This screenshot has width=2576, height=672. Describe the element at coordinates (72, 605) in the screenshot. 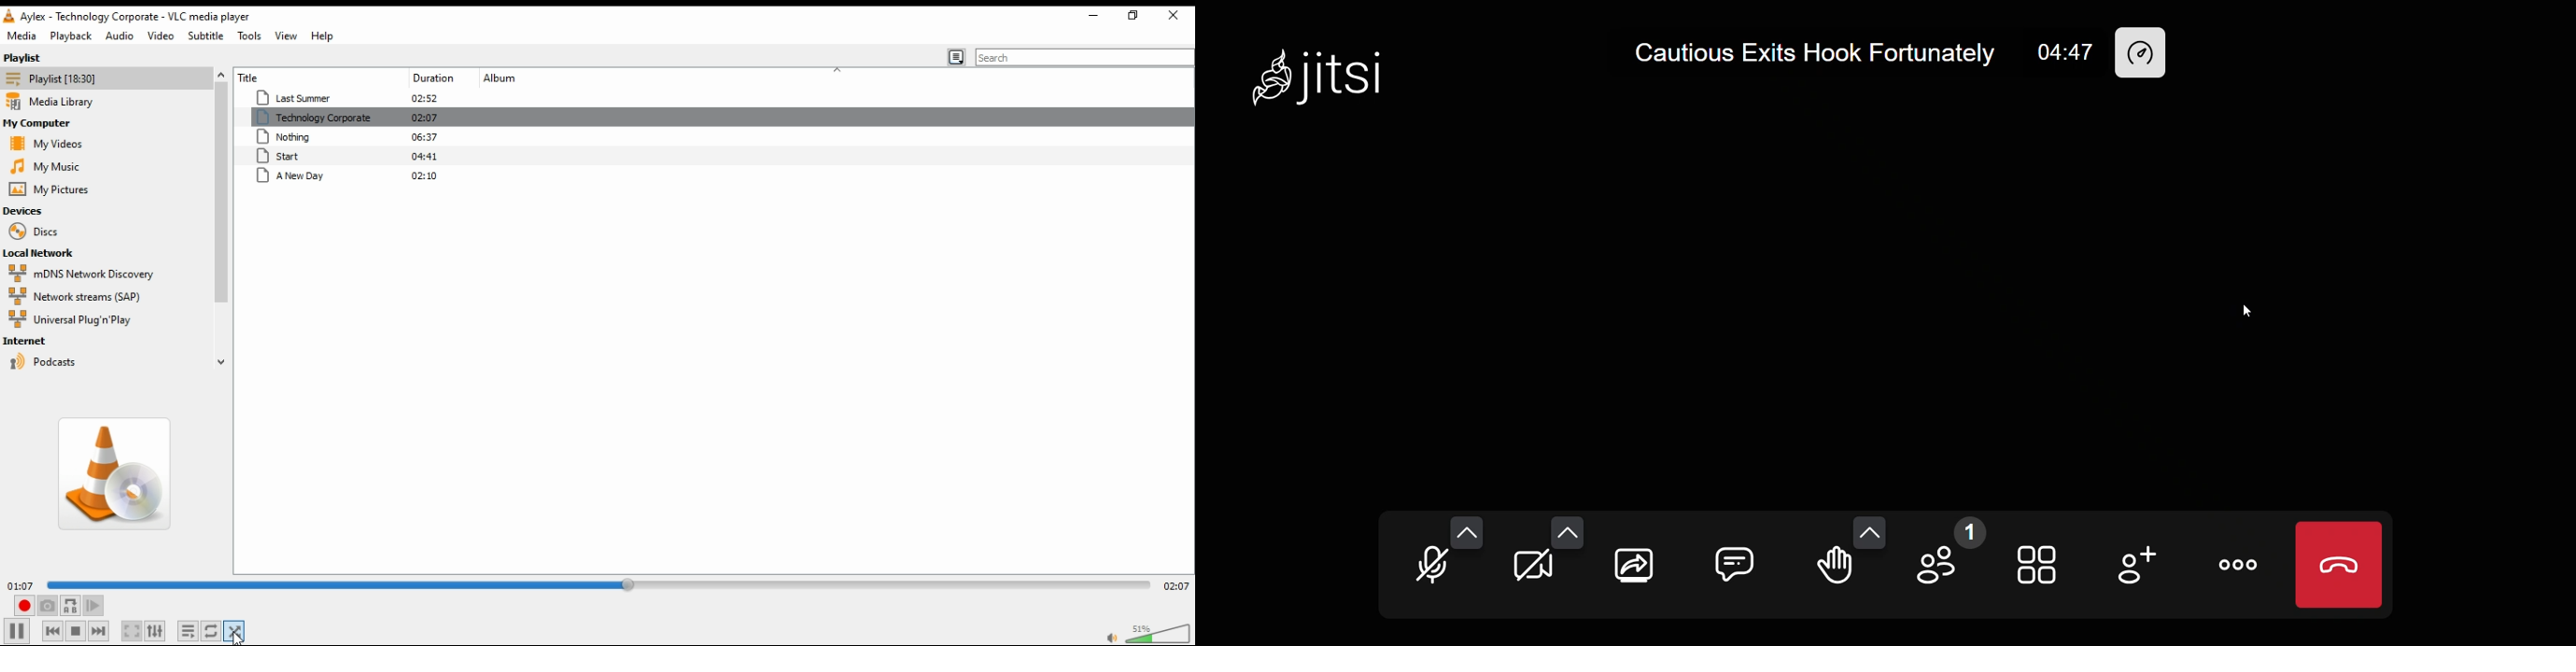

I see `loop between point A and point B continuously` at that location.